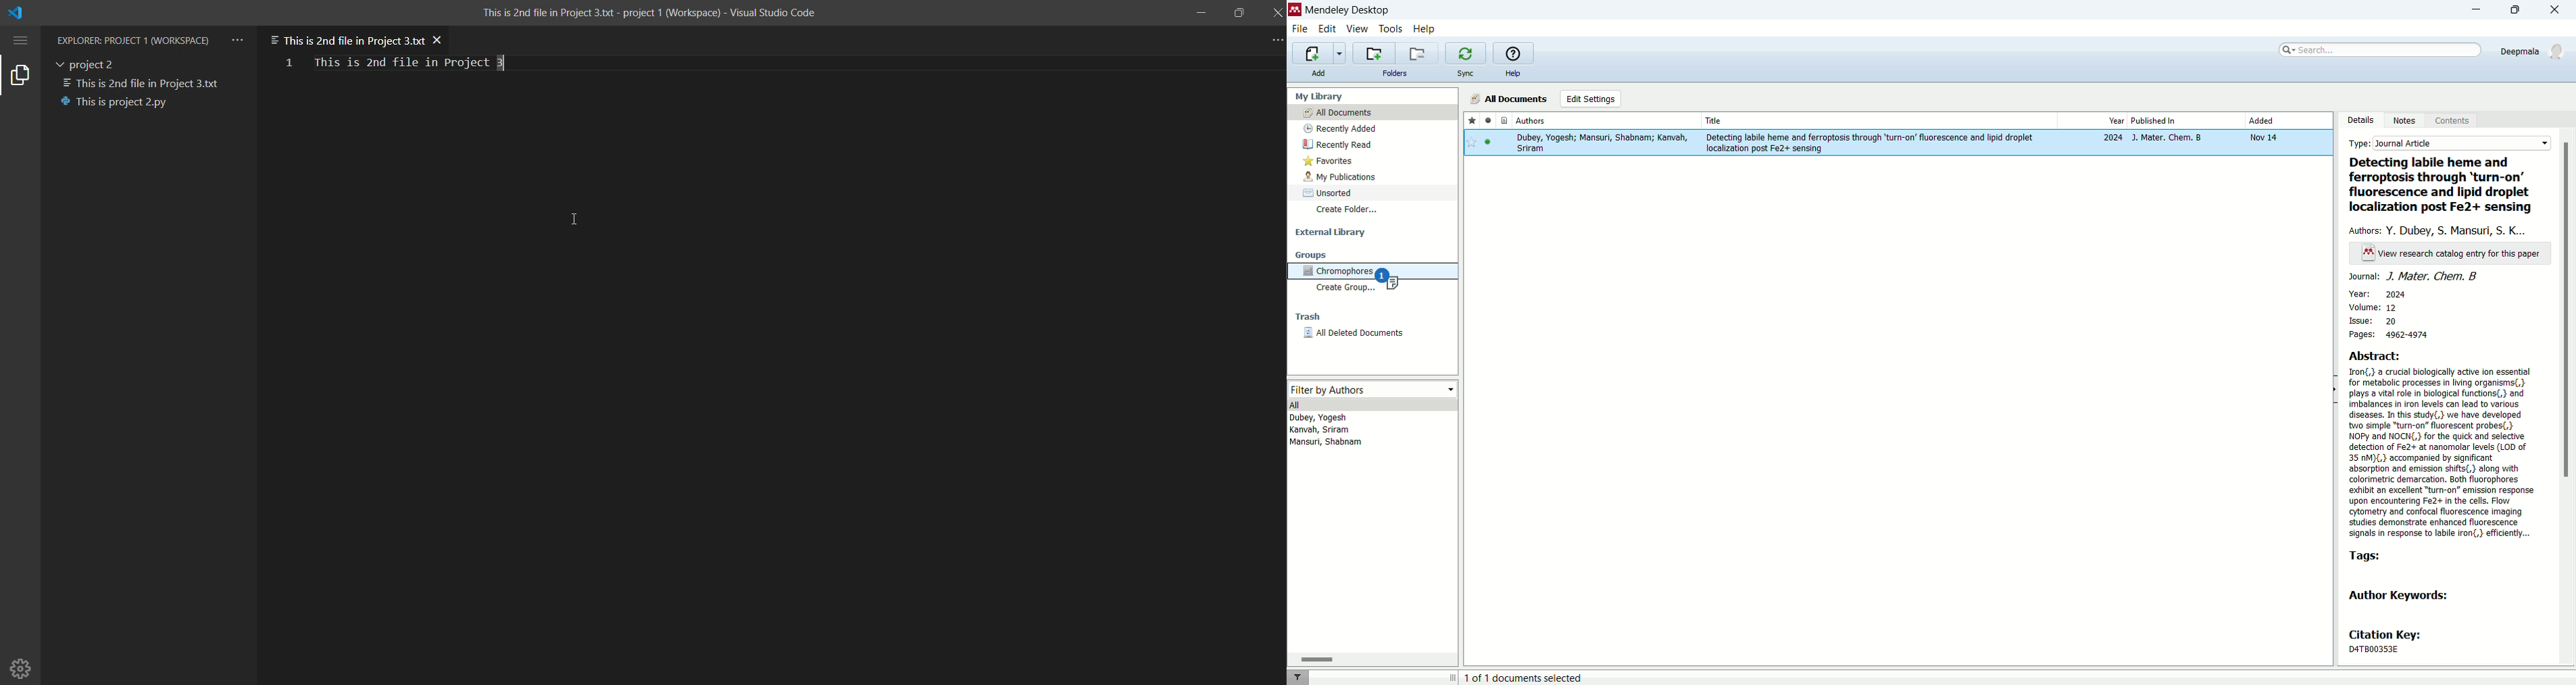 Image resolution: width=2576 pixels, height=700 pixels. What do you see at coordinates (1550, 677) in the screenshot?
I see `Il 1 of 1 documents selected` at bounding box center [1550, 677].